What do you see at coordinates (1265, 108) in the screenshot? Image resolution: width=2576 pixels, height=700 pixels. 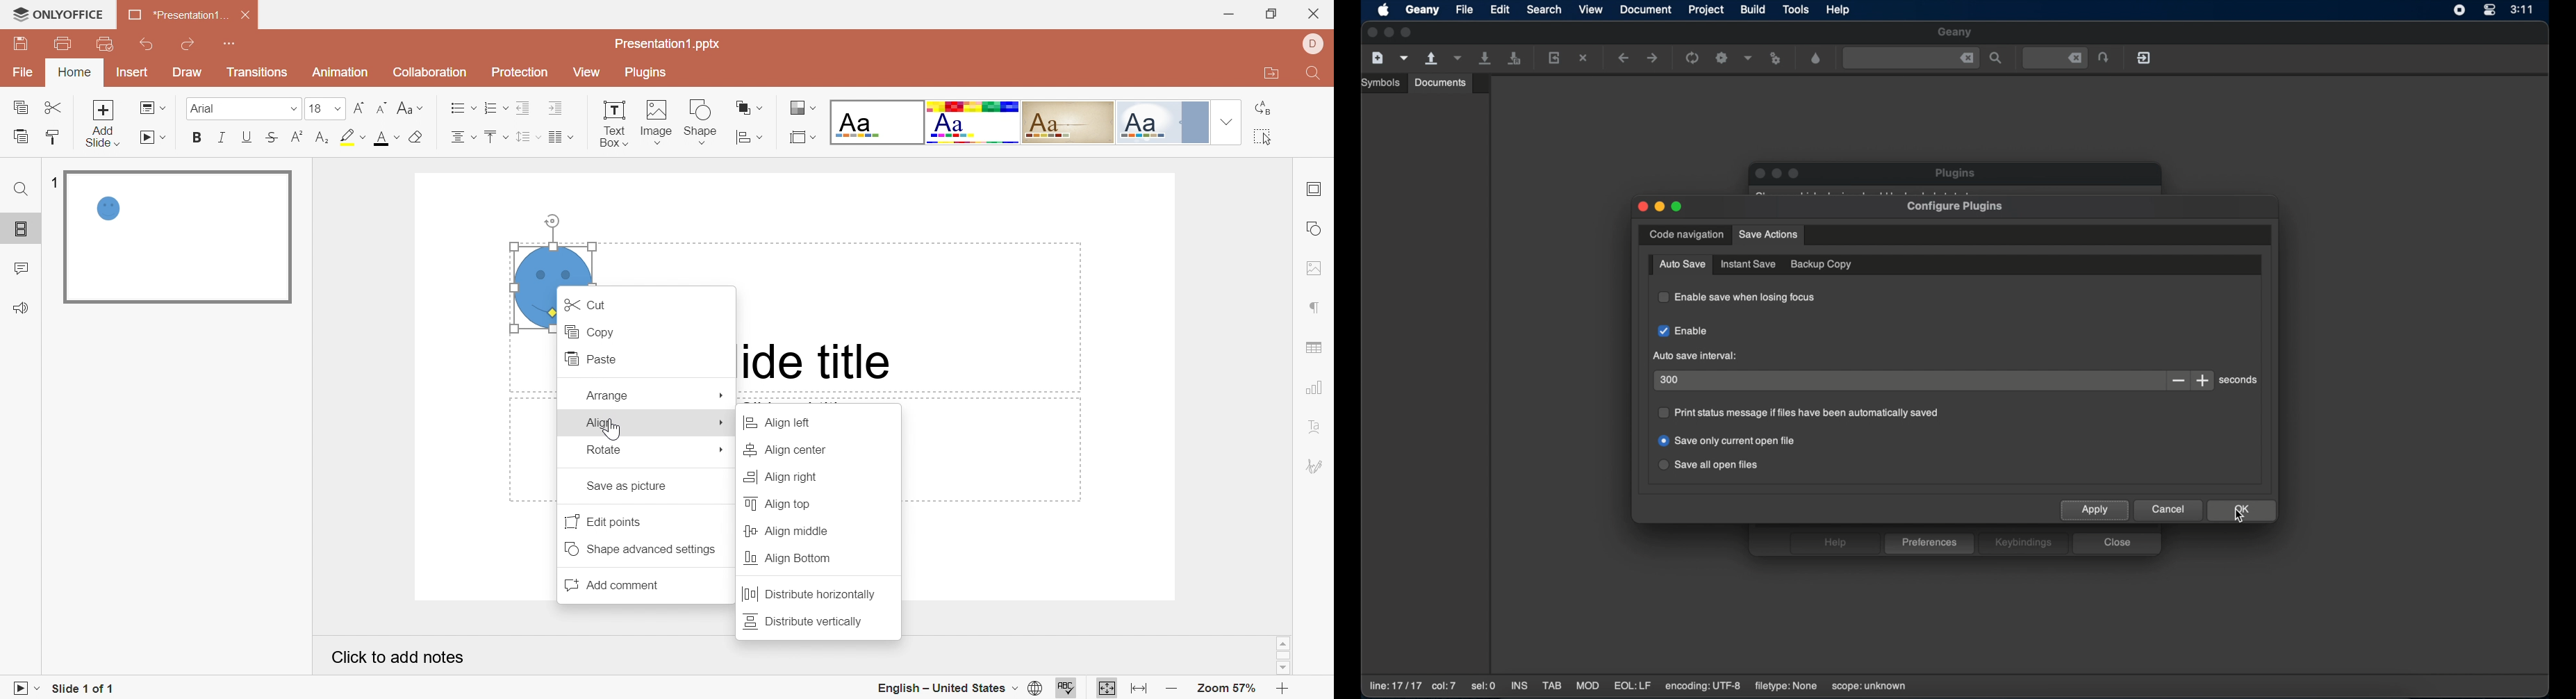 I see `Replace` at bounding box center [1265, 108].